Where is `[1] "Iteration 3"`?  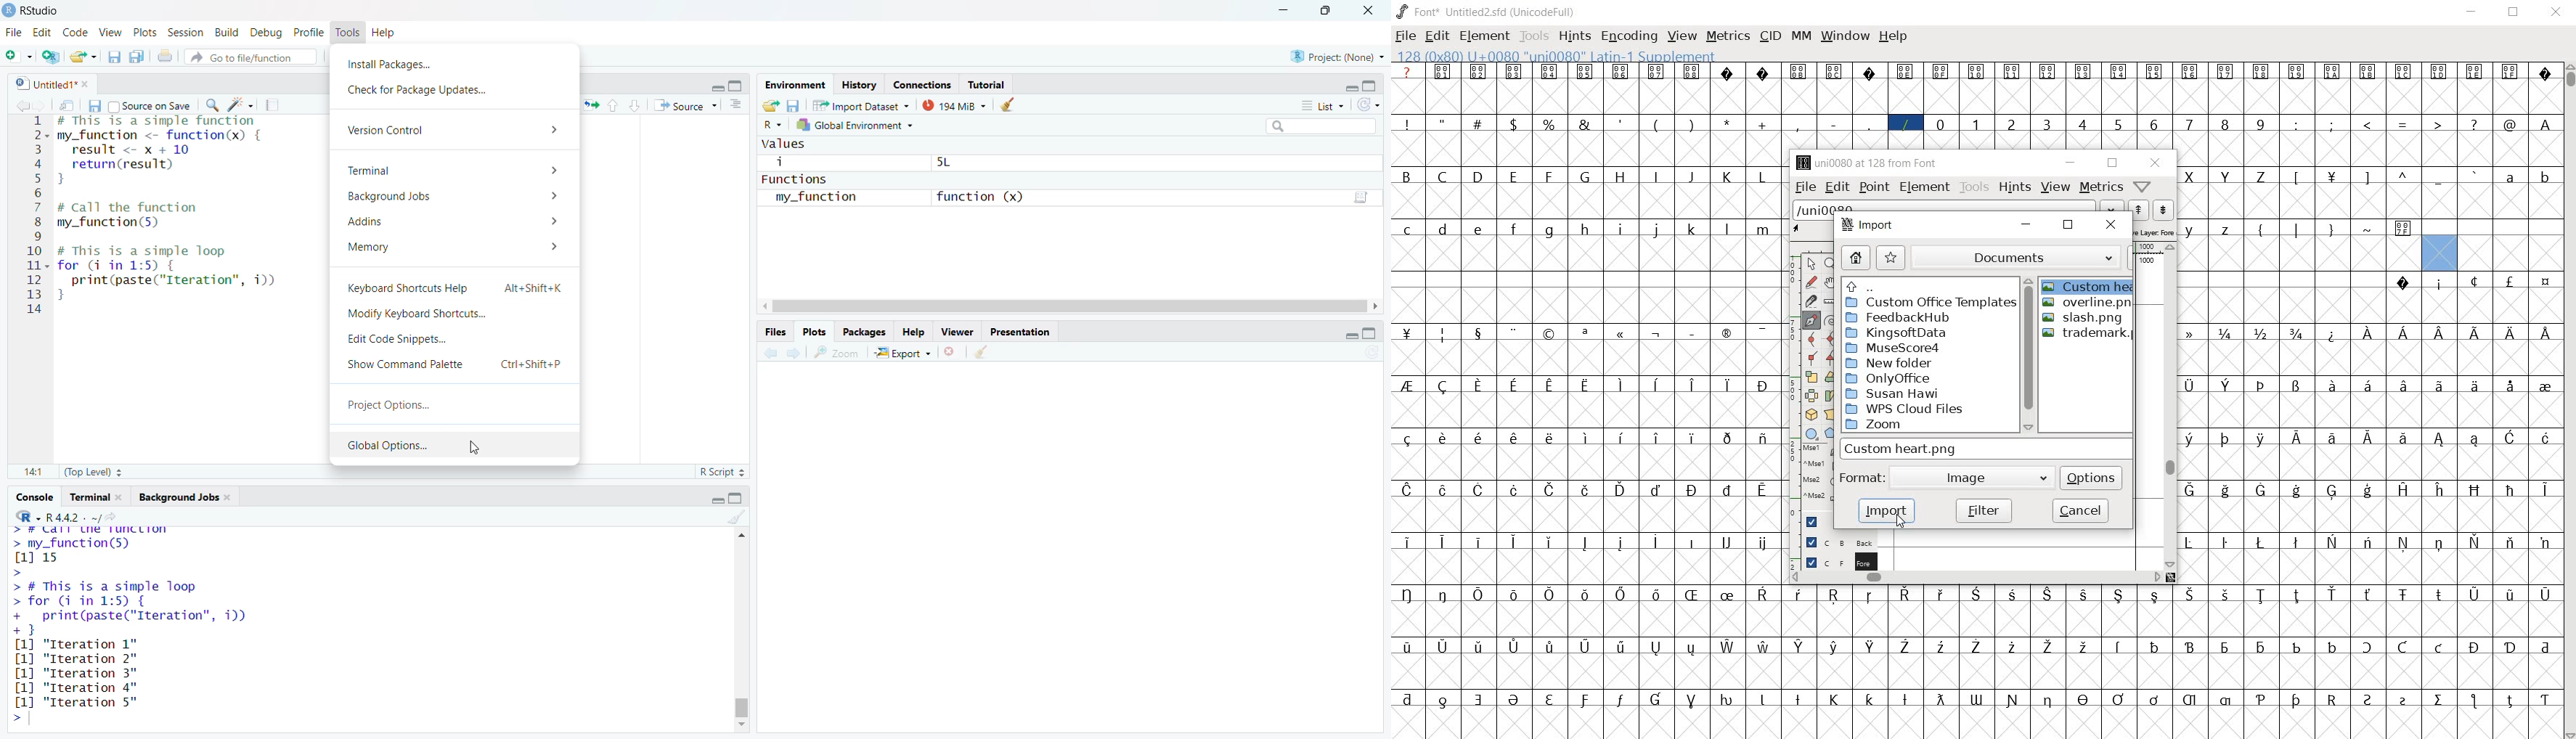 [1] "Iteration 3" is located at coordinates (74, 688).